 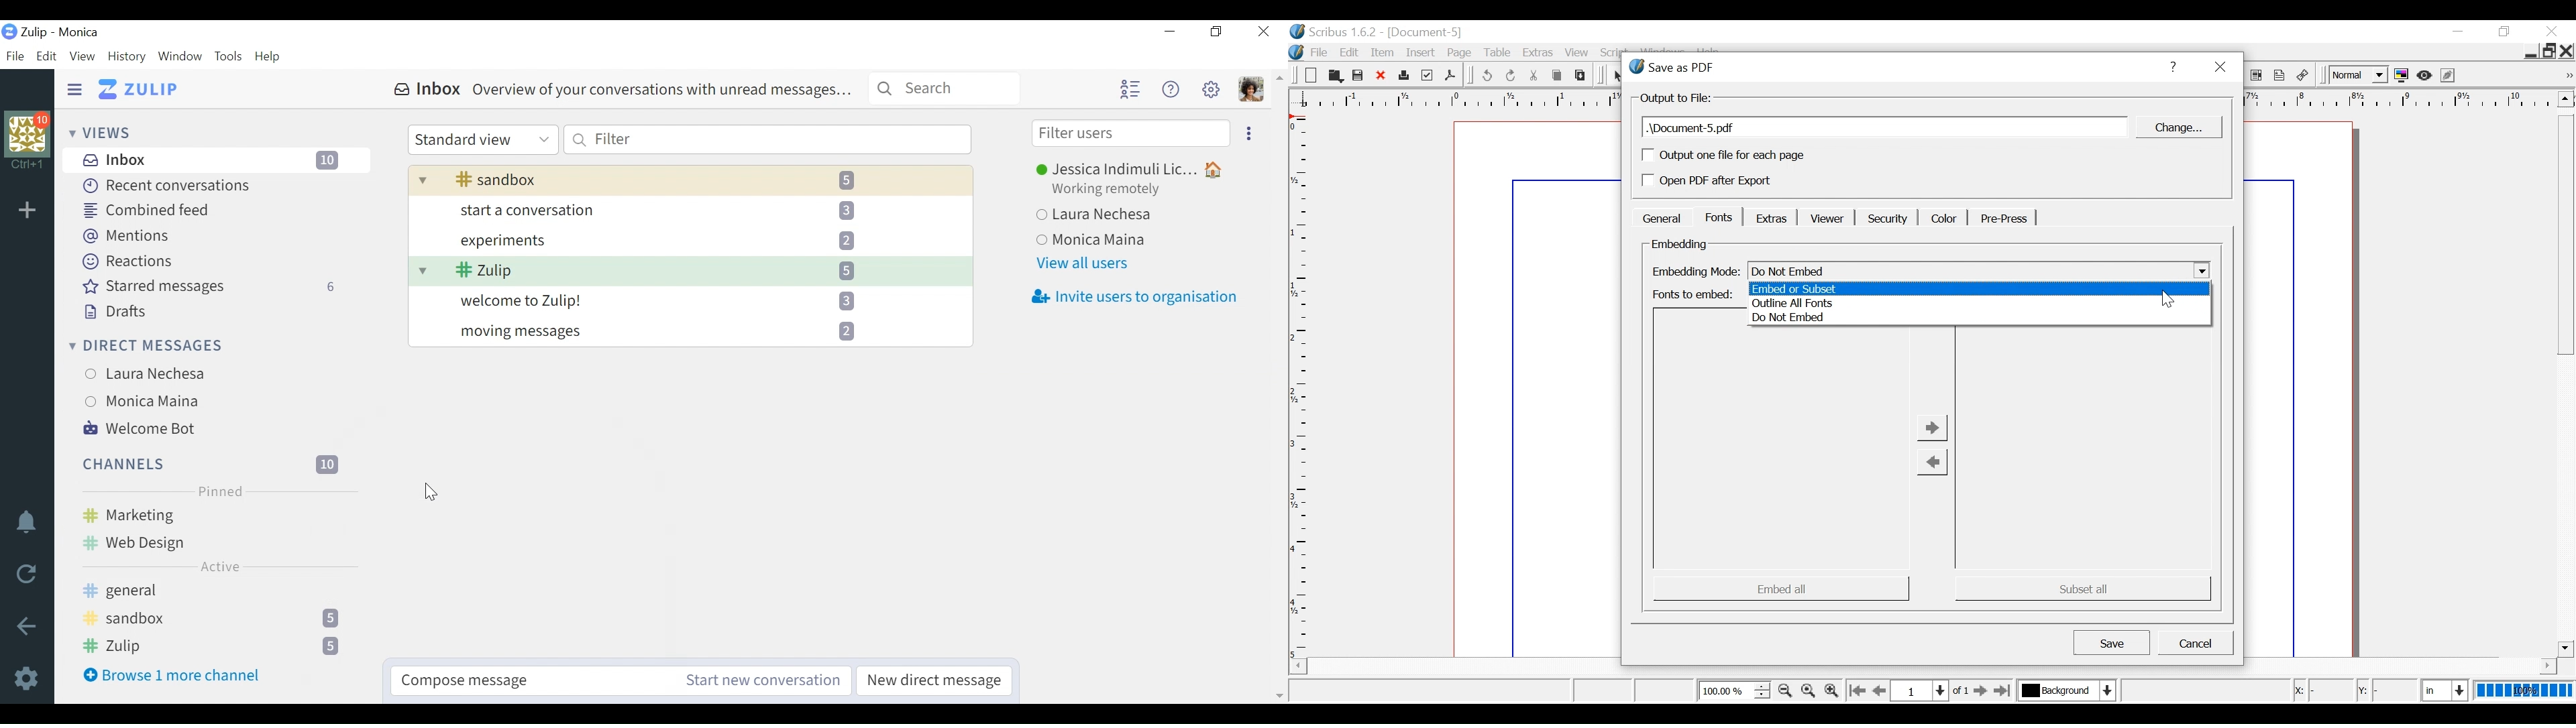 I want to click on Help, so click(x=268, y=58).